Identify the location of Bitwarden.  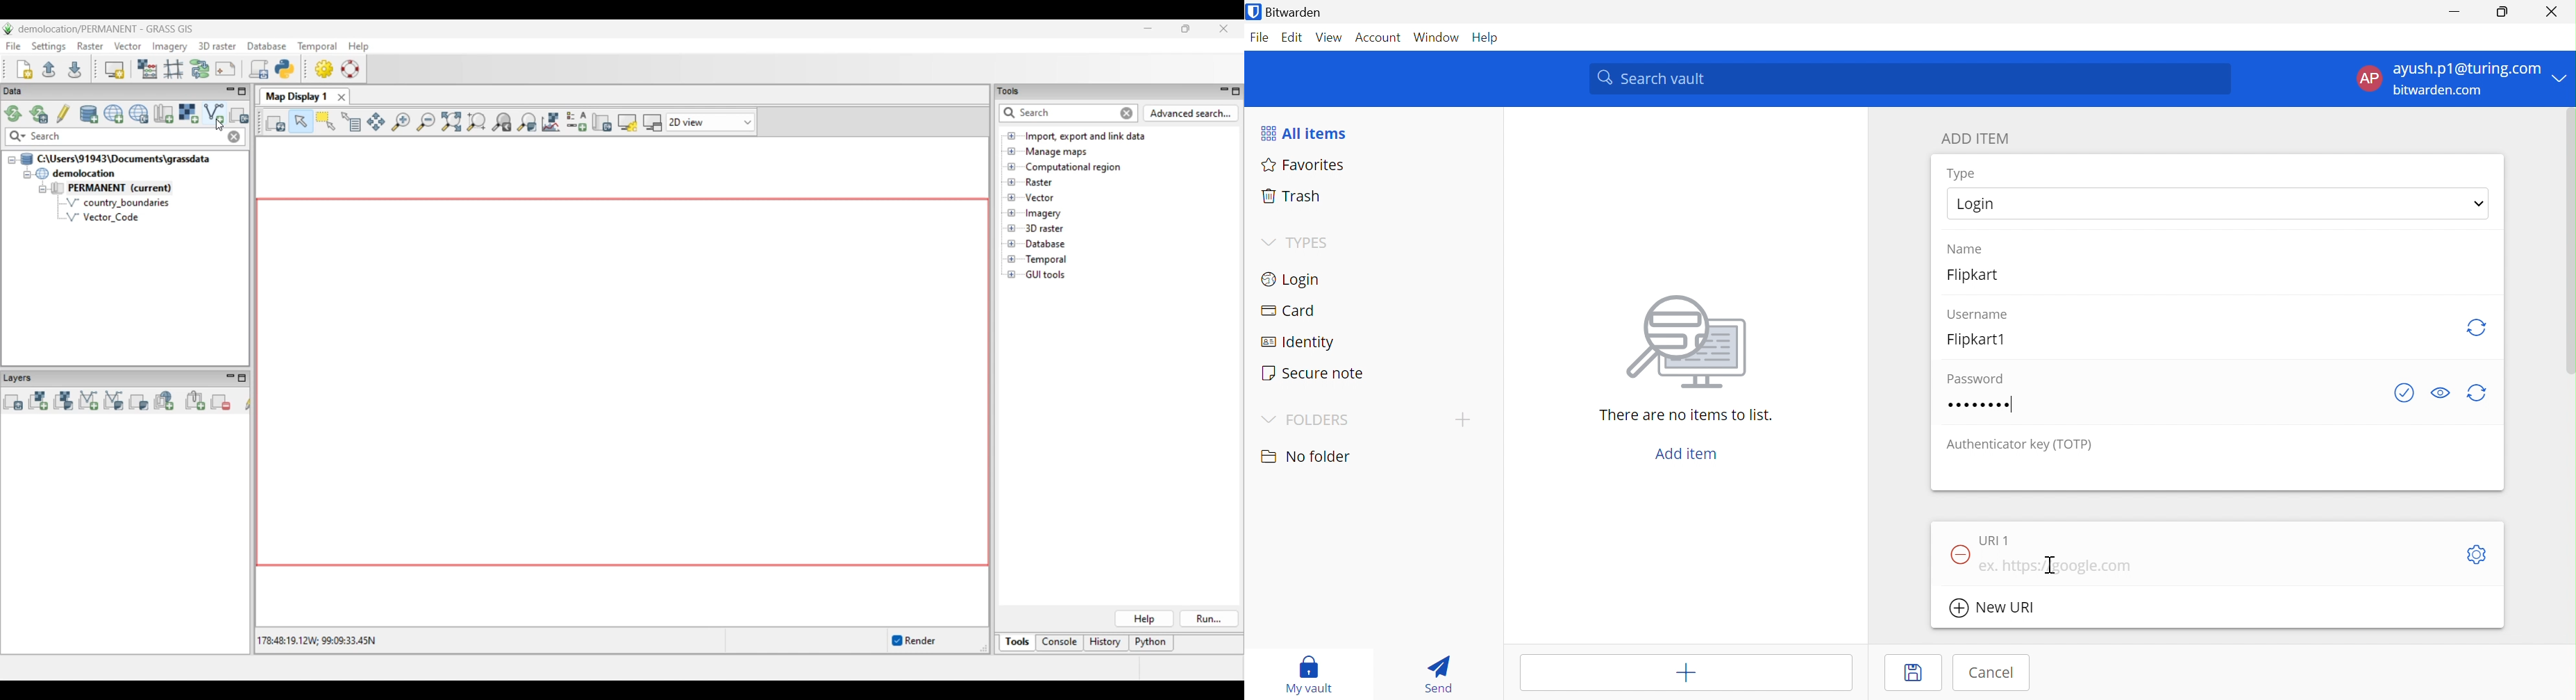
(1295, 13).